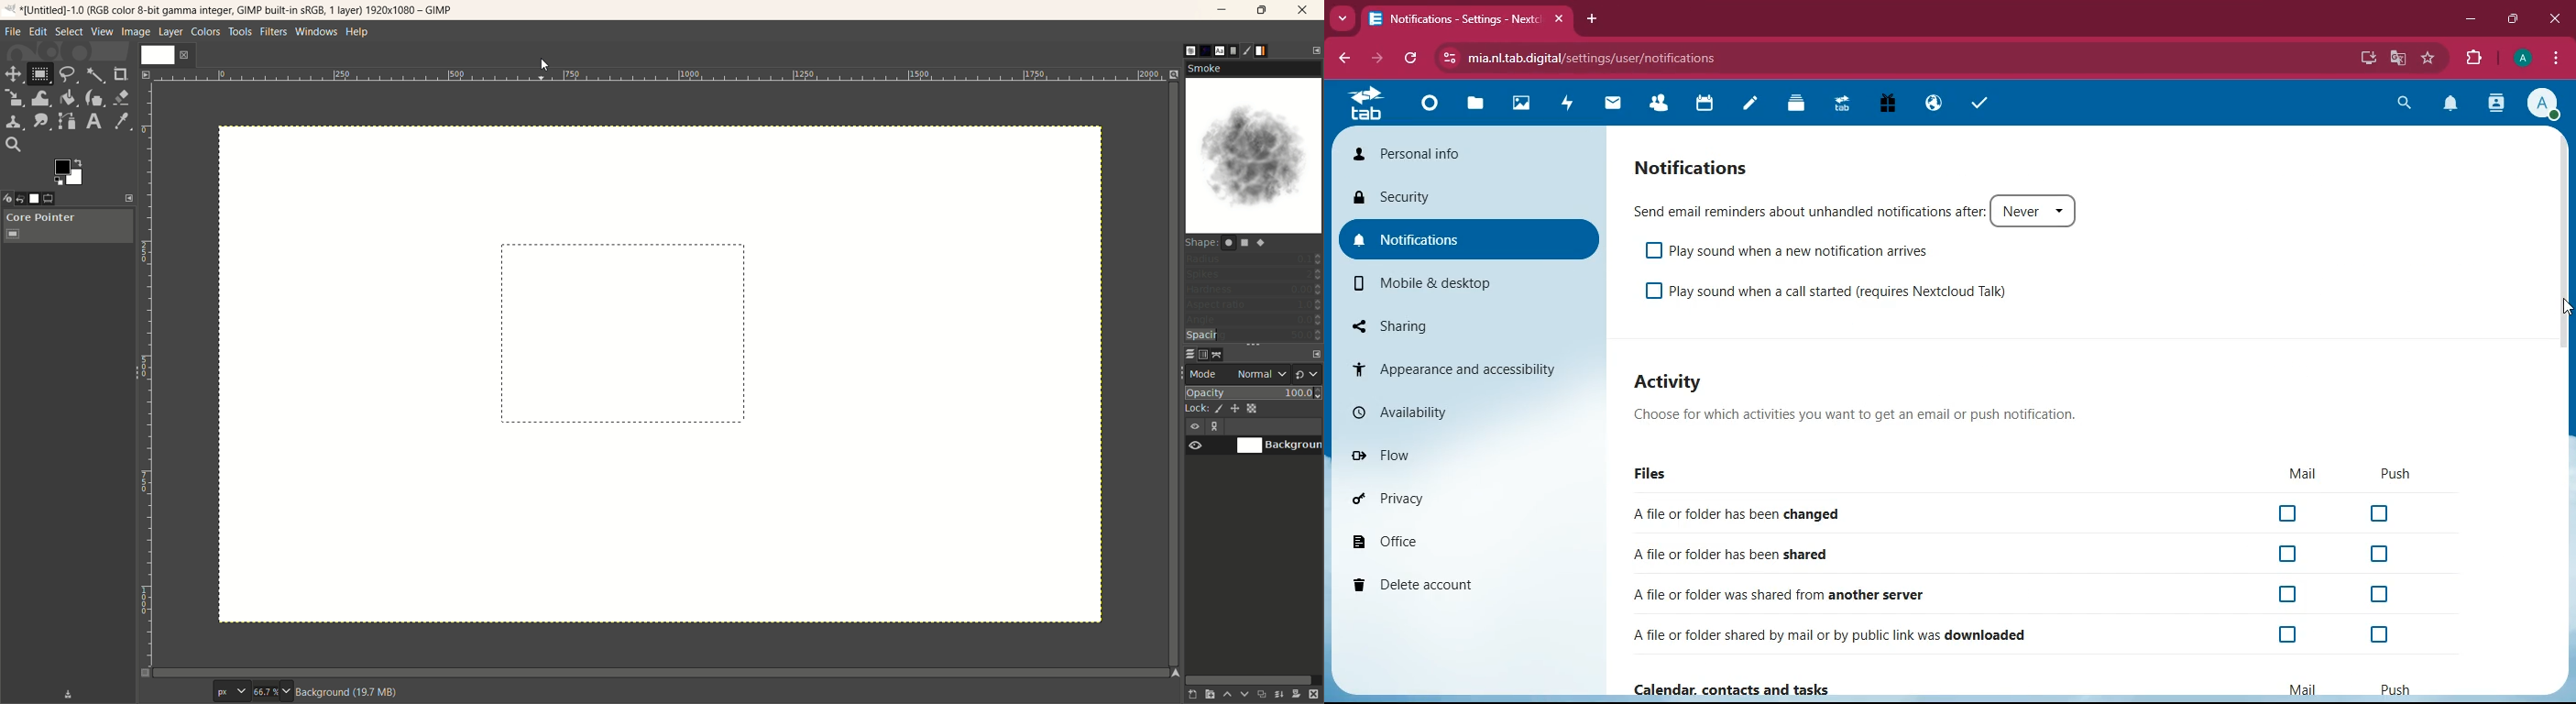  I want to click on options, so click(2558, 60).